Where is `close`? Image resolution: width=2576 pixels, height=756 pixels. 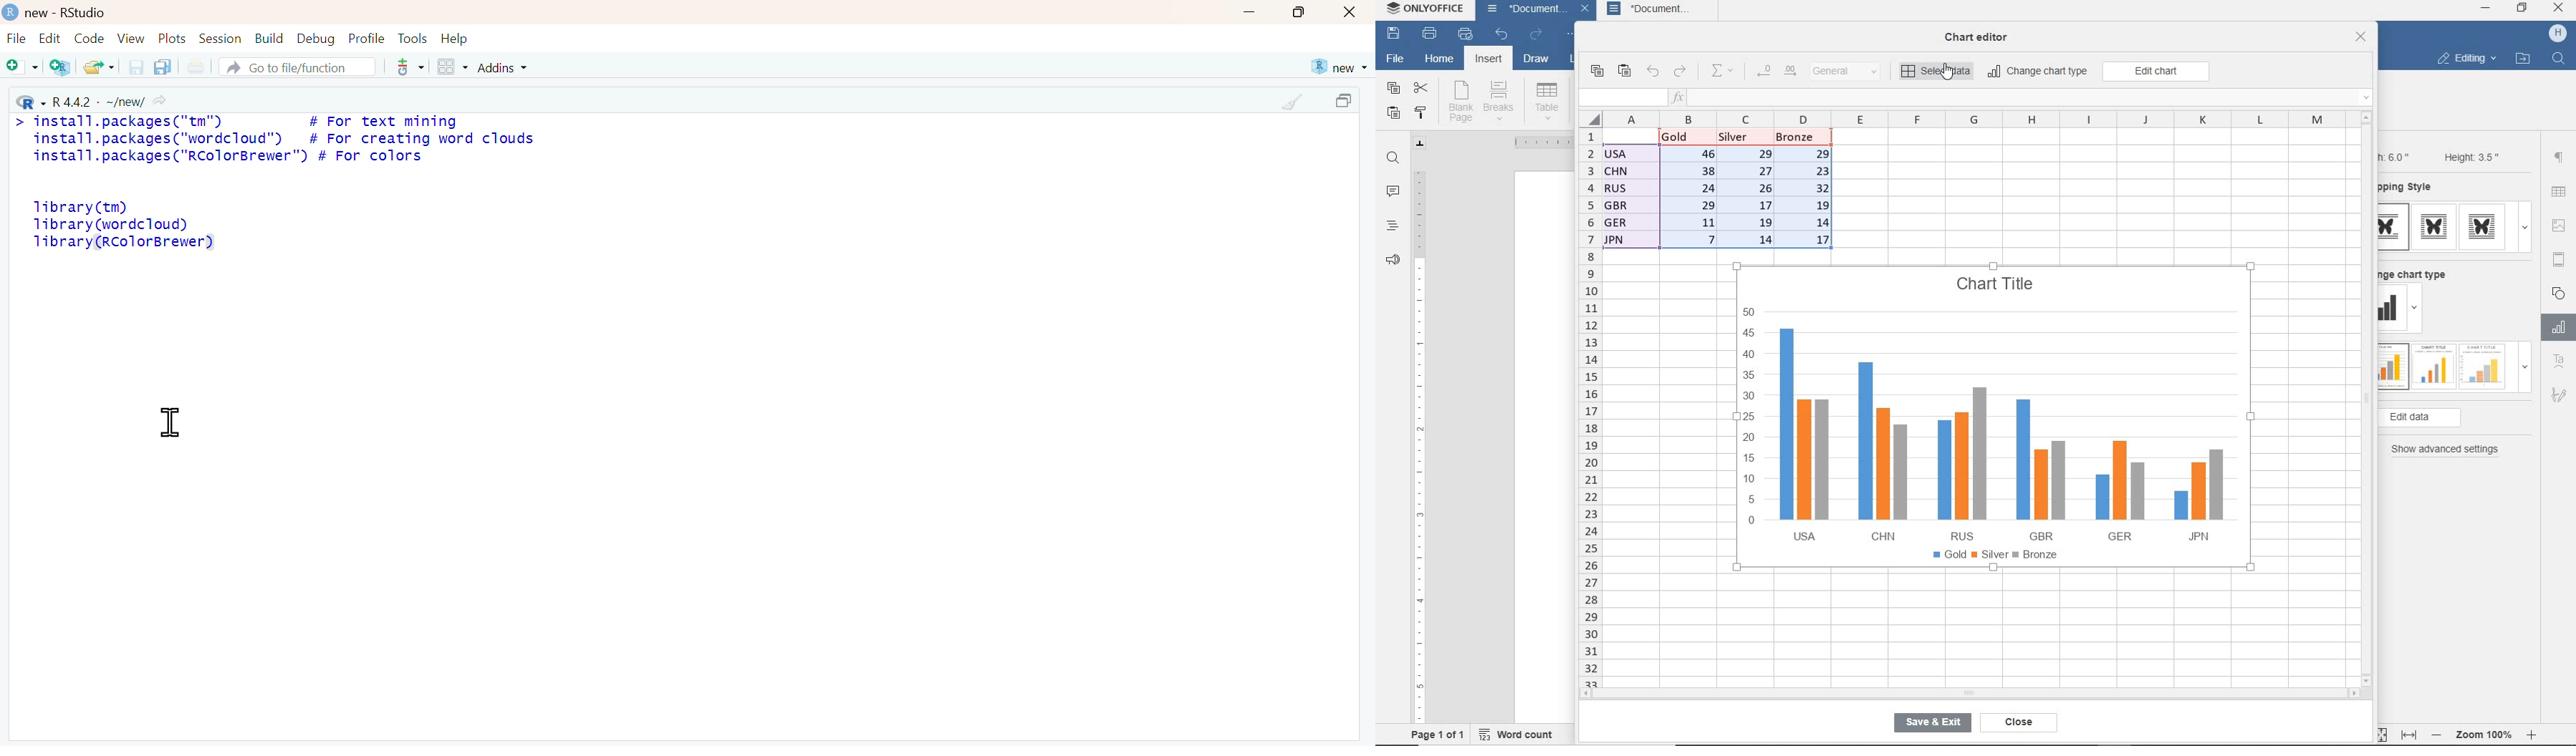
close is located at coordinates (1587, 11).